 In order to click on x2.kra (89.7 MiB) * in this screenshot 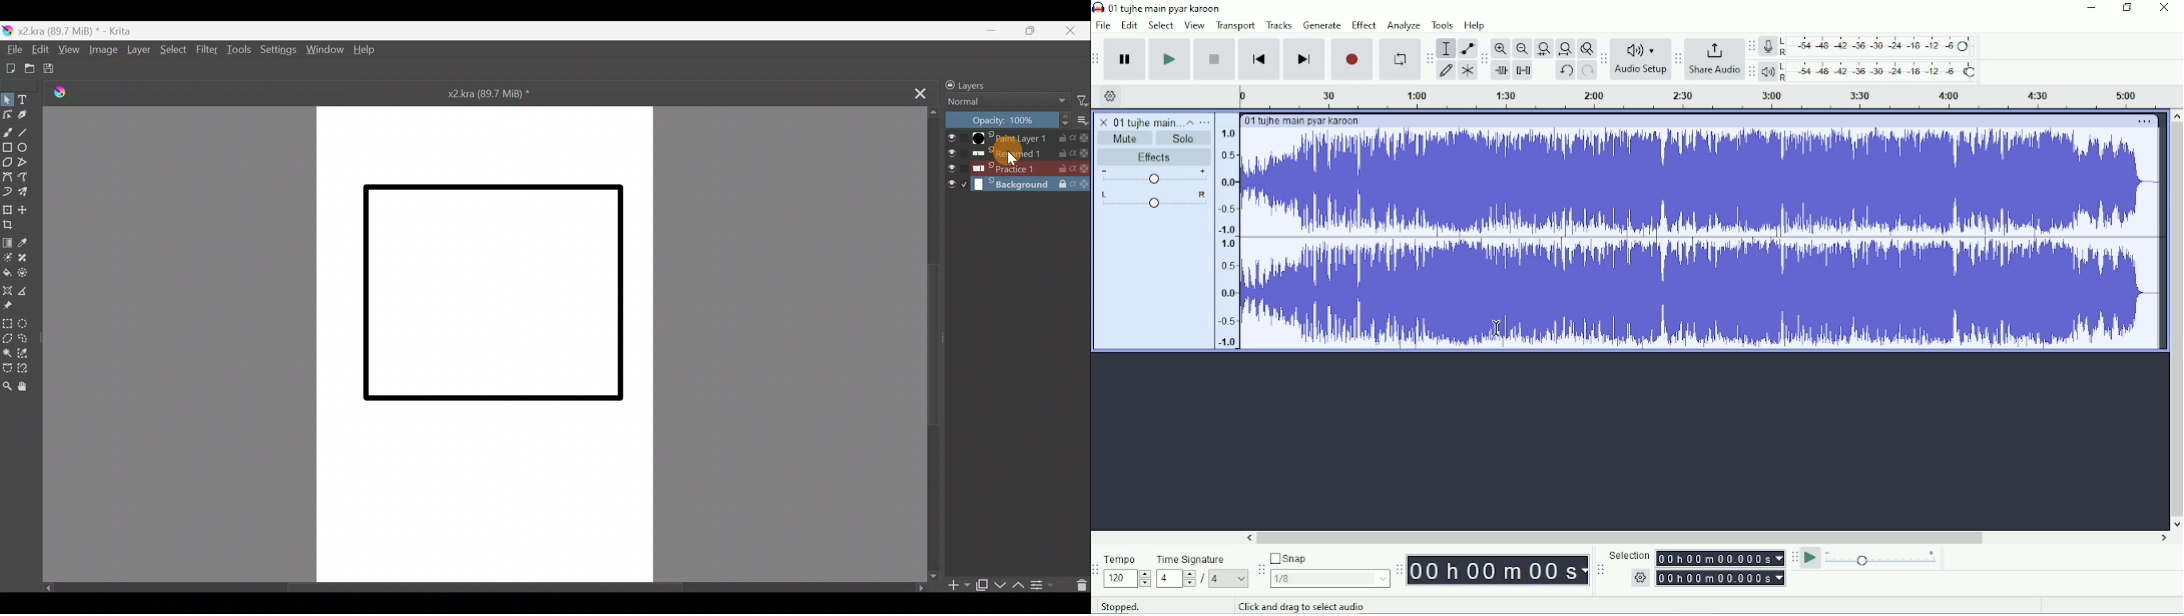, I will do `click(81, 31)`.